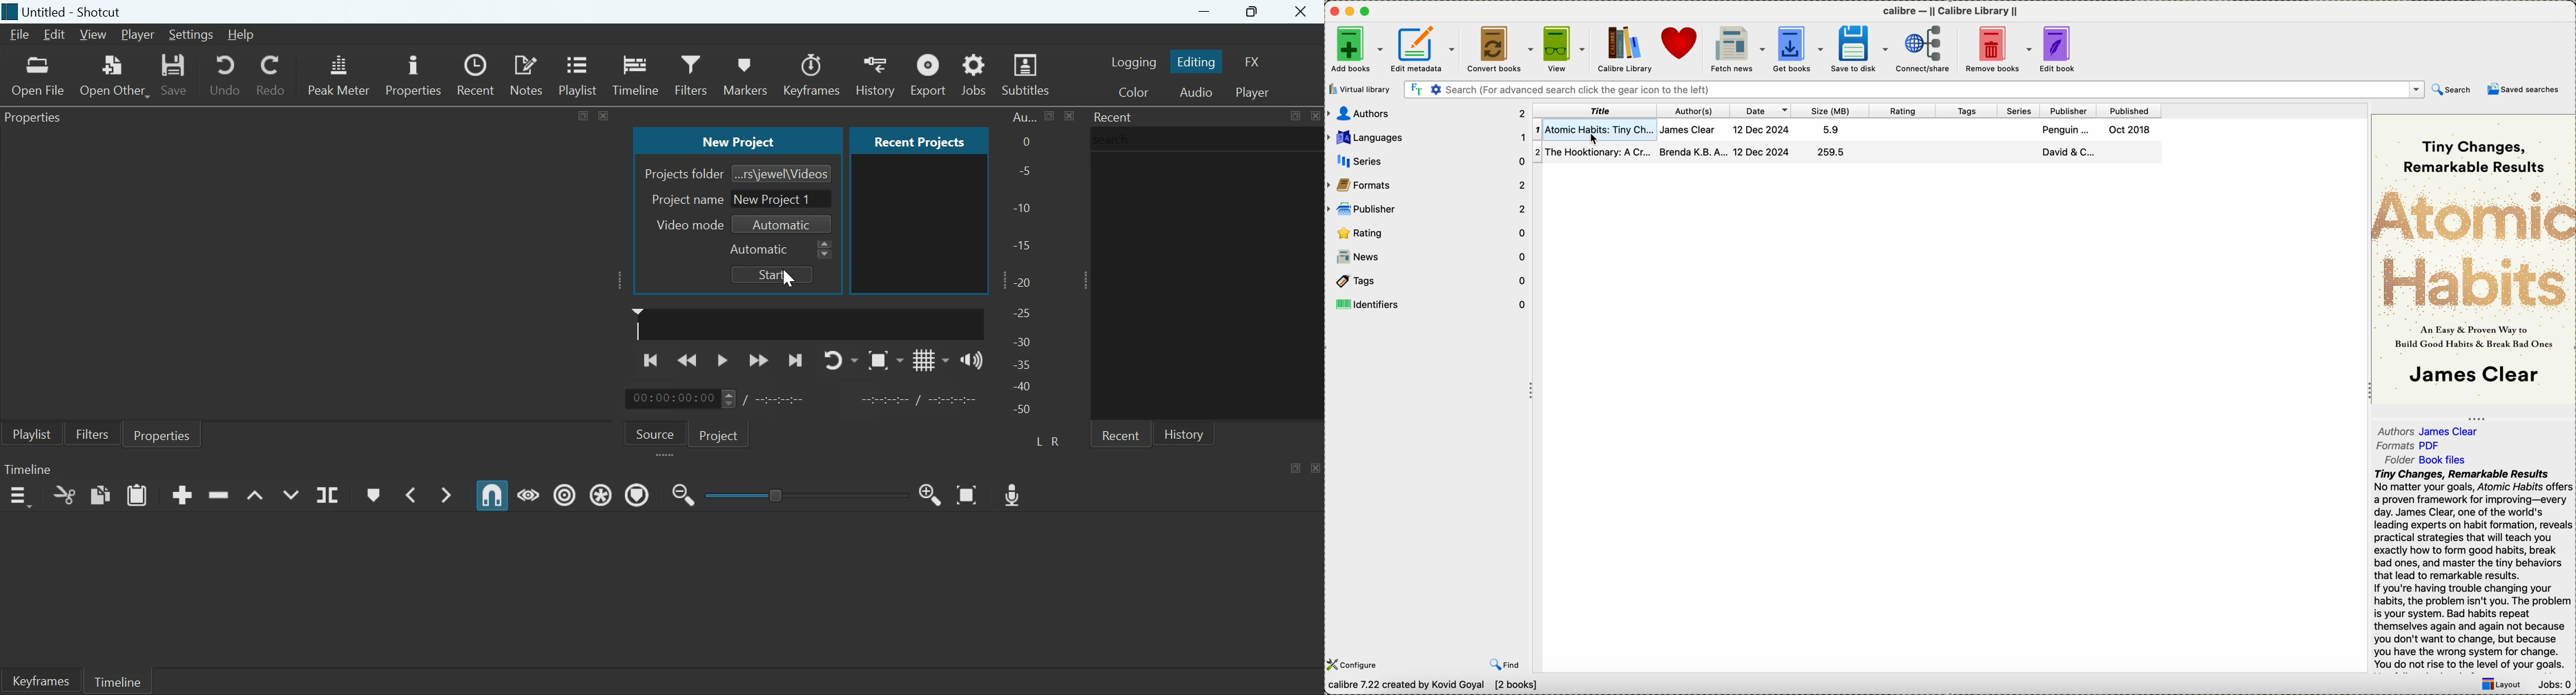  Describe the element at coordinates (54, 35) in the screenshot. I see `Edit` at that location.